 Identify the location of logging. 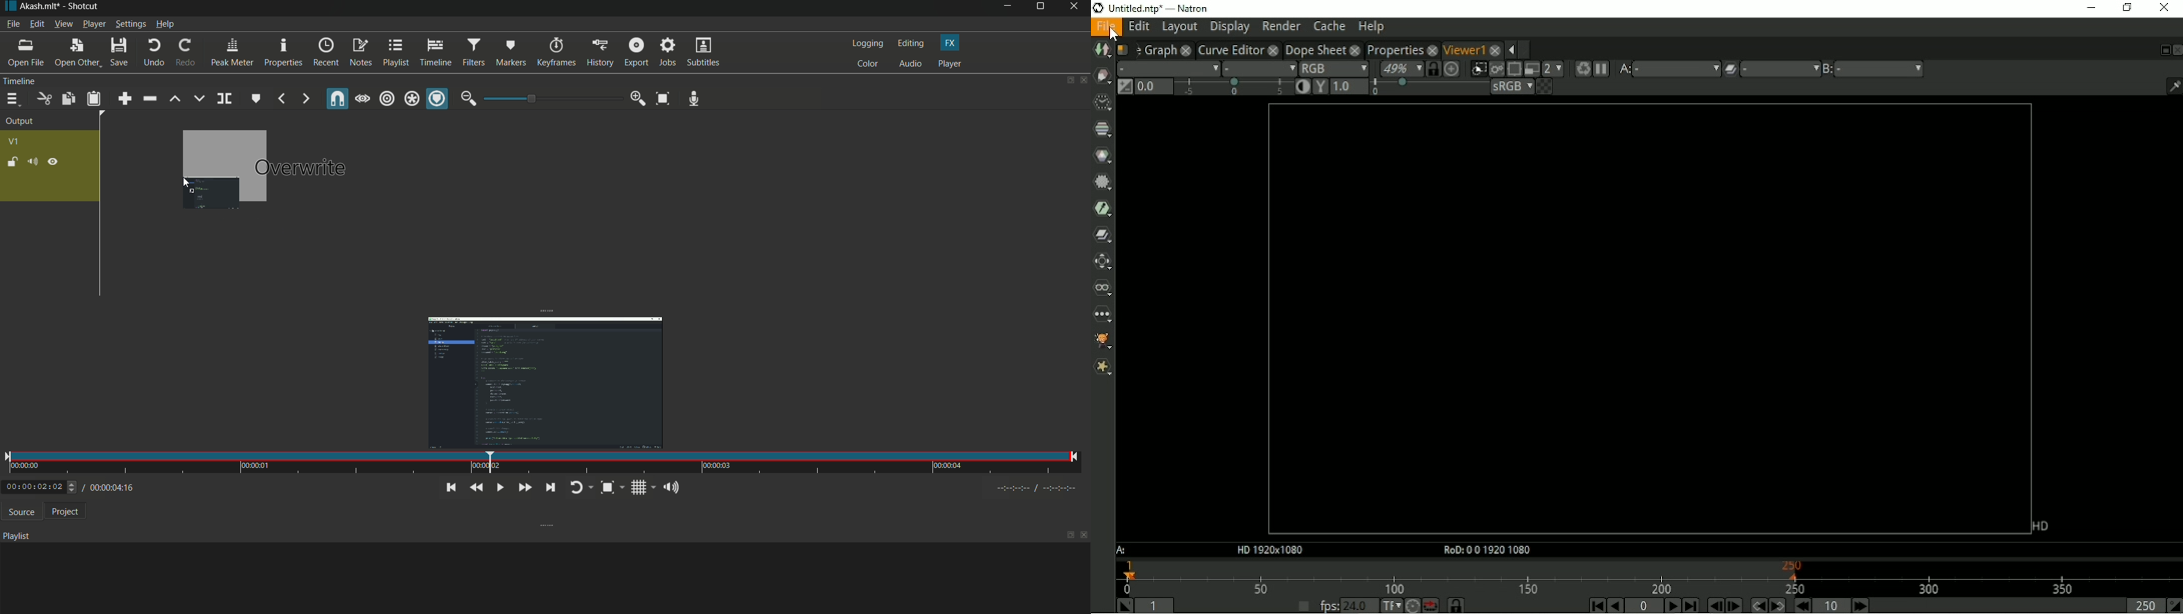
(866, 44).